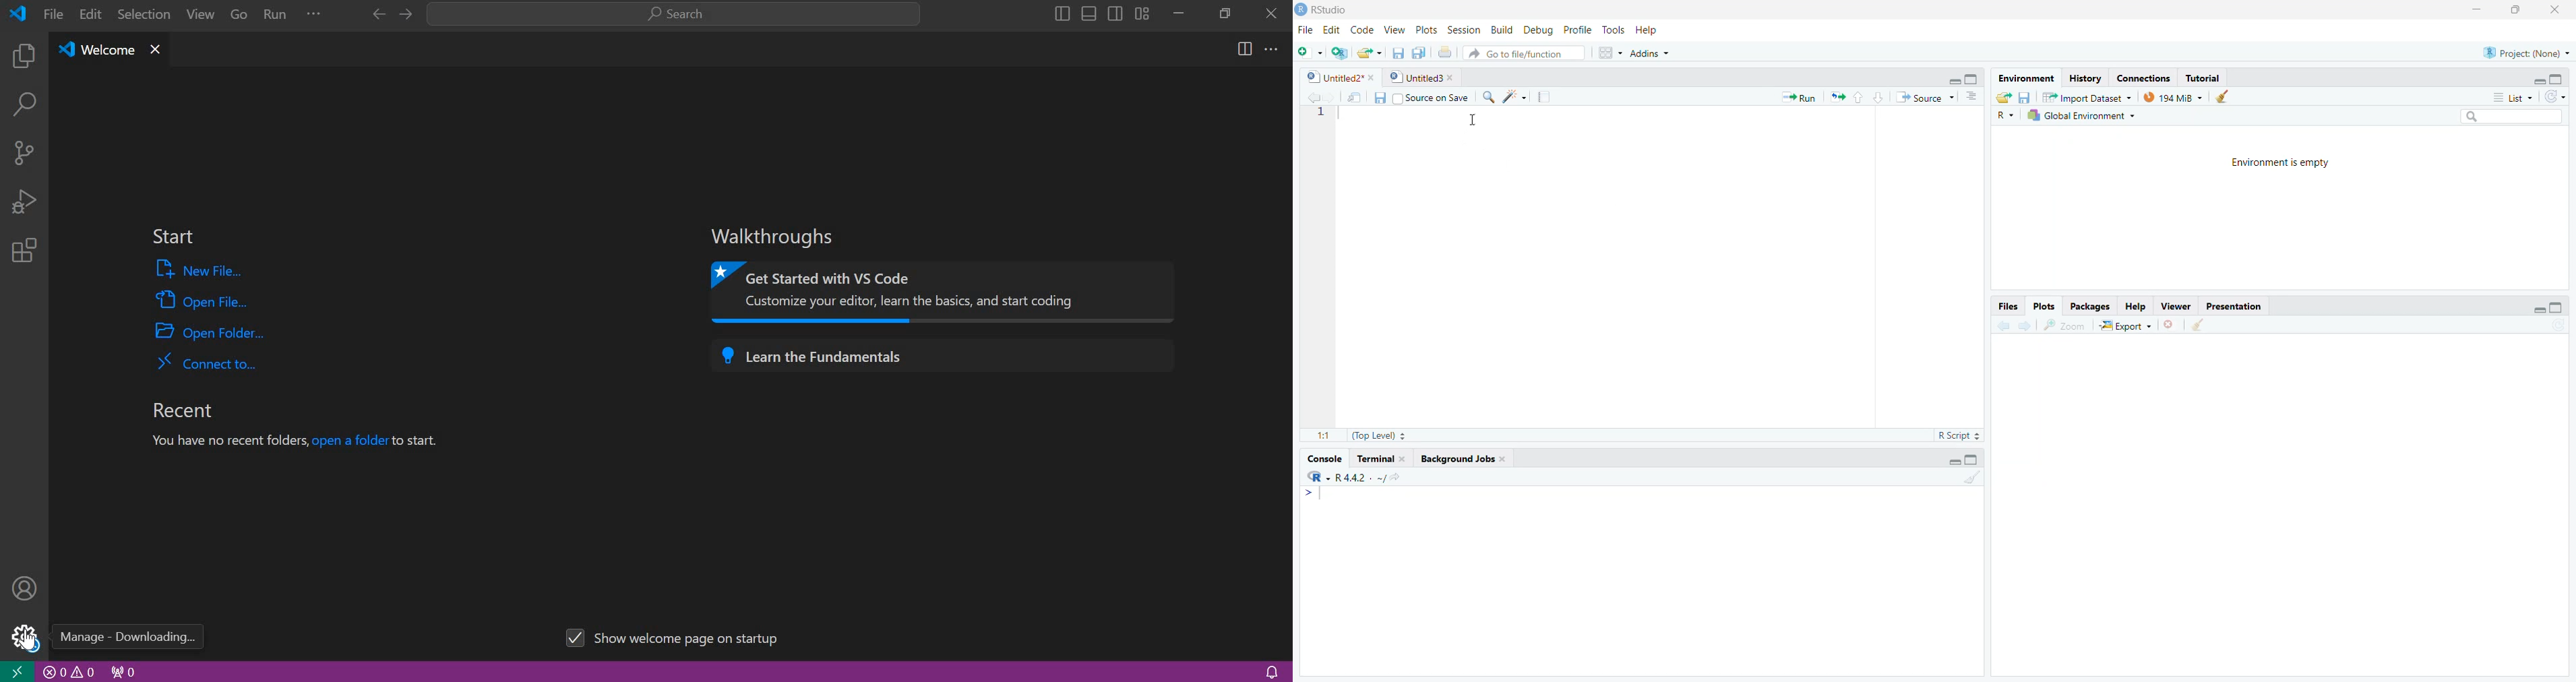  I want to click on  Addins , so click(1651, 52).